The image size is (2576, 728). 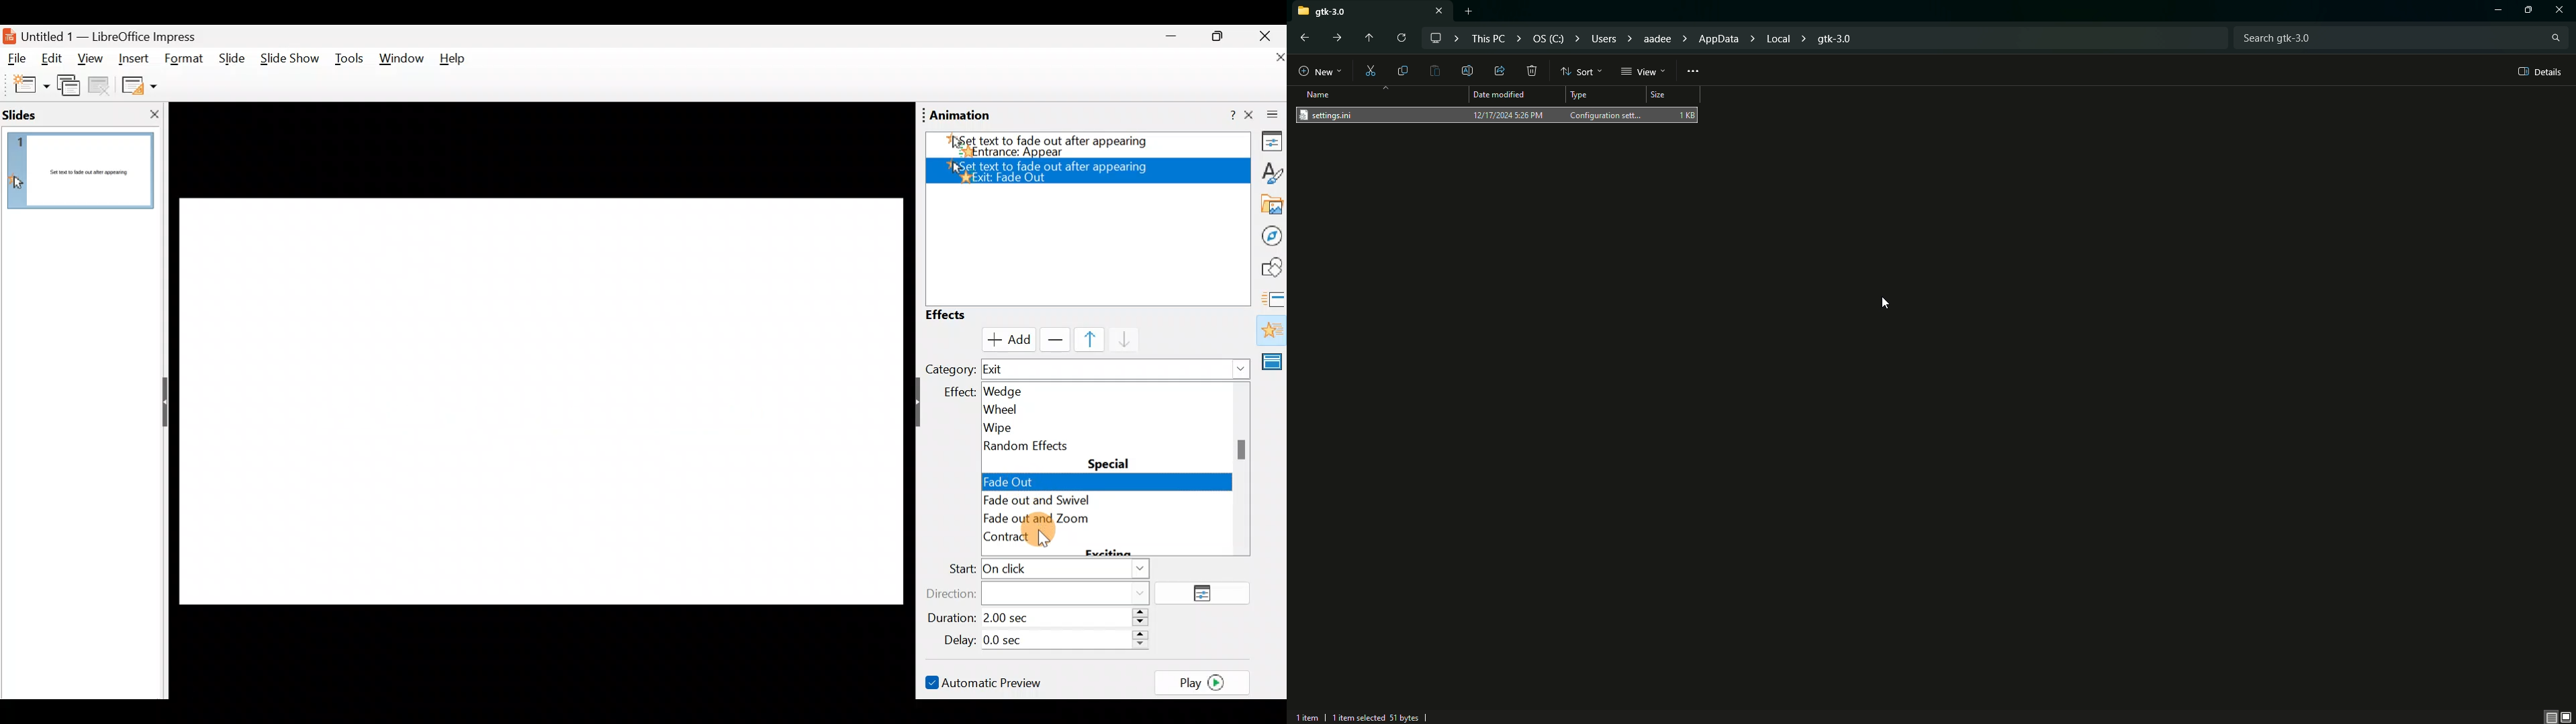 I want to click on Maximise, so click(x=1223, y=36).